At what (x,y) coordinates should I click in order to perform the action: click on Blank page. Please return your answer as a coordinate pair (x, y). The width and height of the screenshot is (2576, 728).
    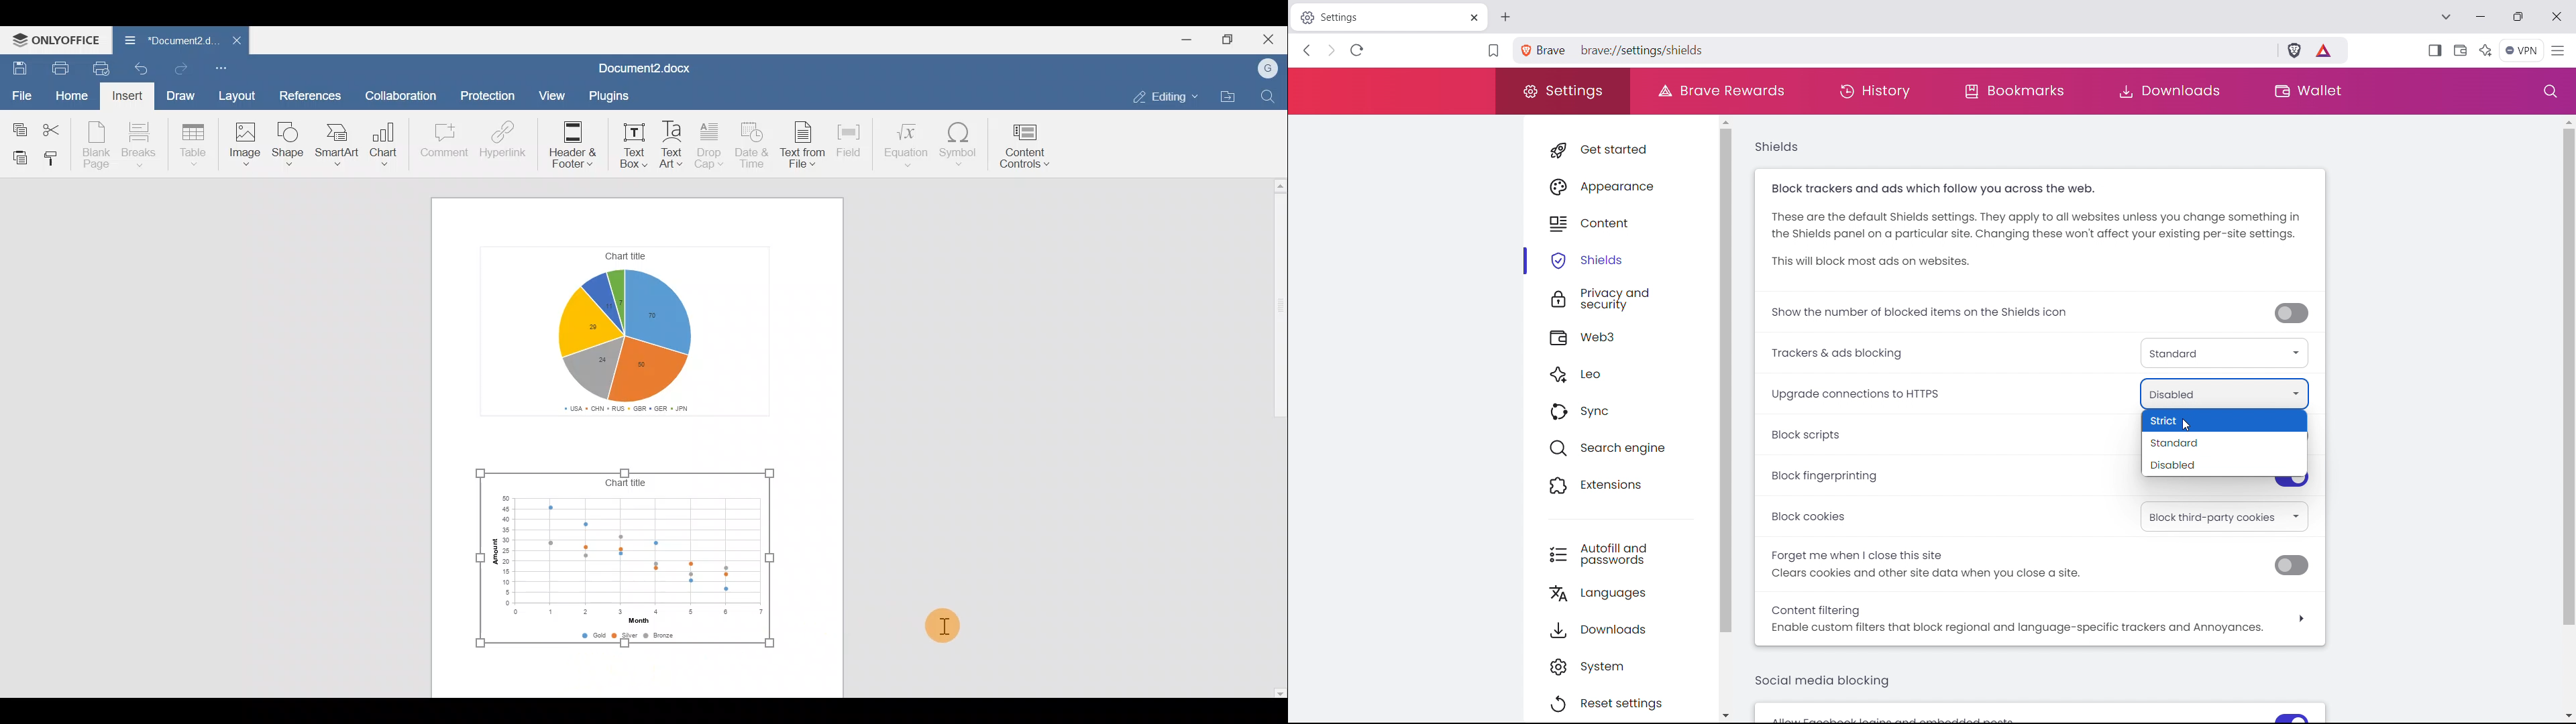
    Looking at the image, I should click on (98, 146).